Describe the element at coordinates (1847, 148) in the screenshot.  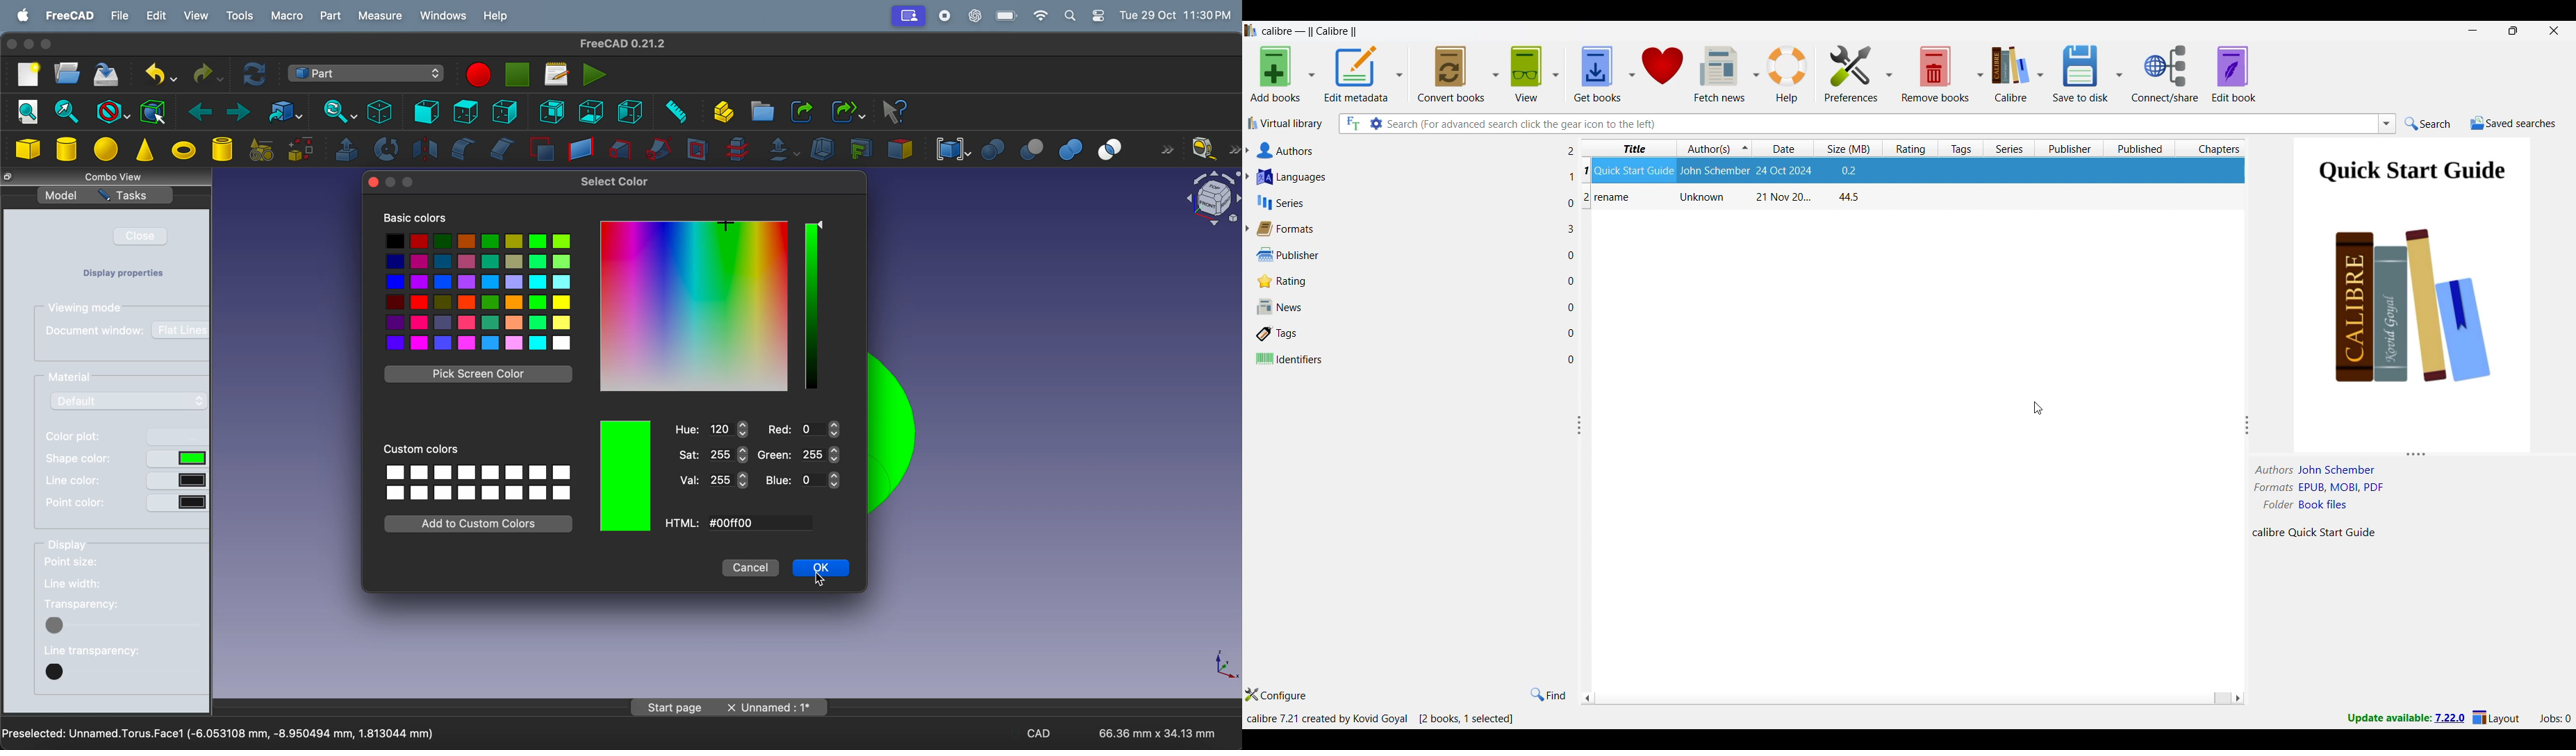
I see `Size column` at that location.